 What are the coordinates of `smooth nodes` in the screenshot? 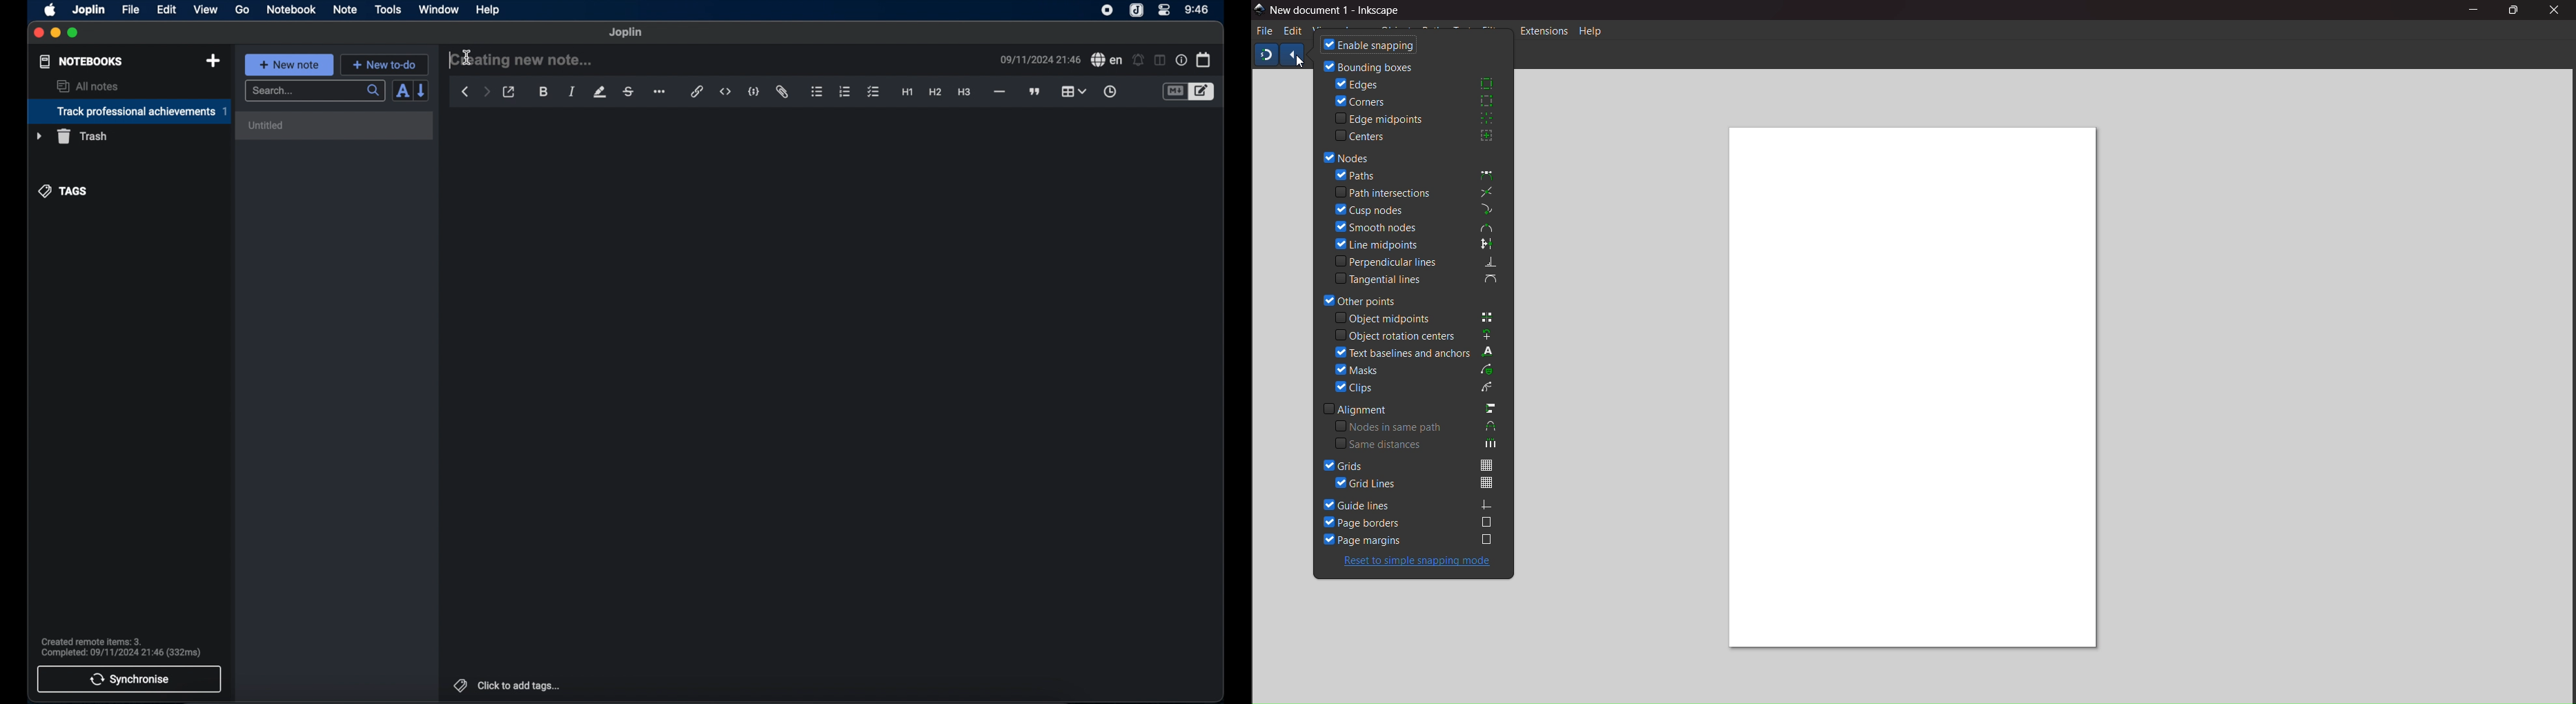 It's located at (1417, 227).